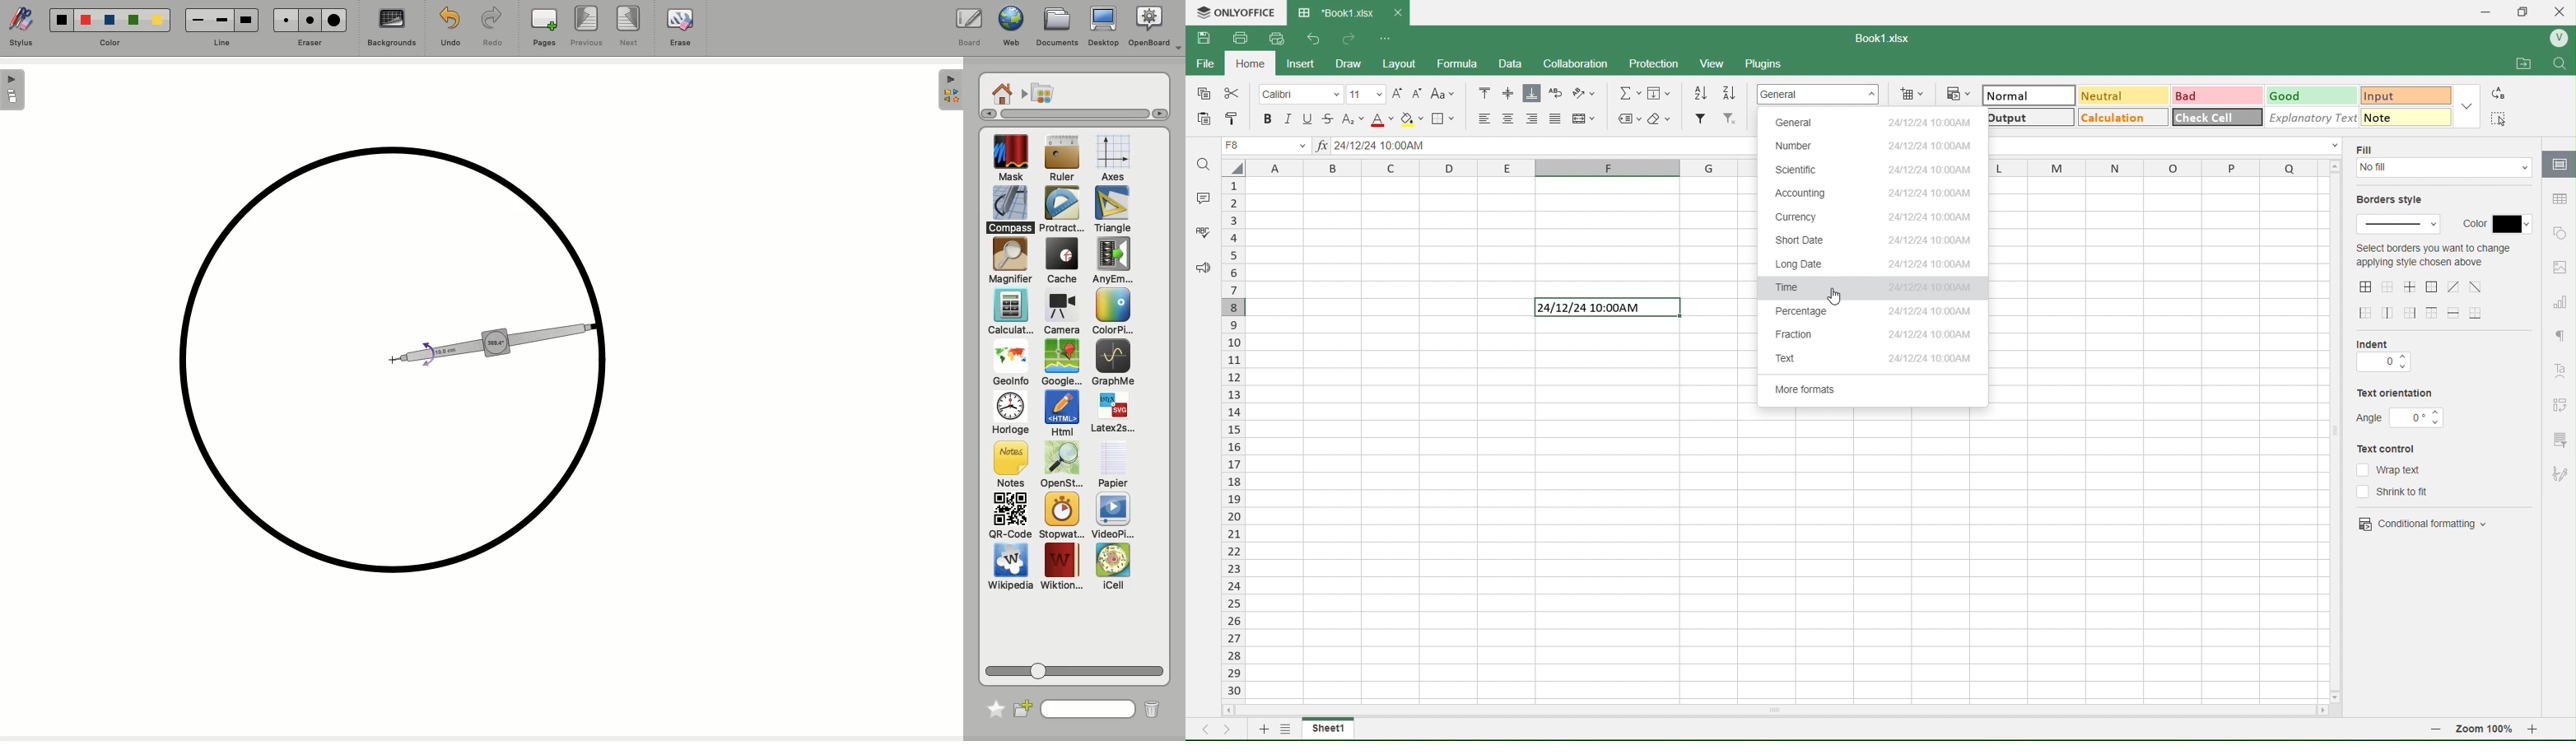 The width and height of the screenshot is (2576, 756). What do you see at coordinates (2011, 96) in the screenshot?
I see `normal` at bounding box center [2011, 96].